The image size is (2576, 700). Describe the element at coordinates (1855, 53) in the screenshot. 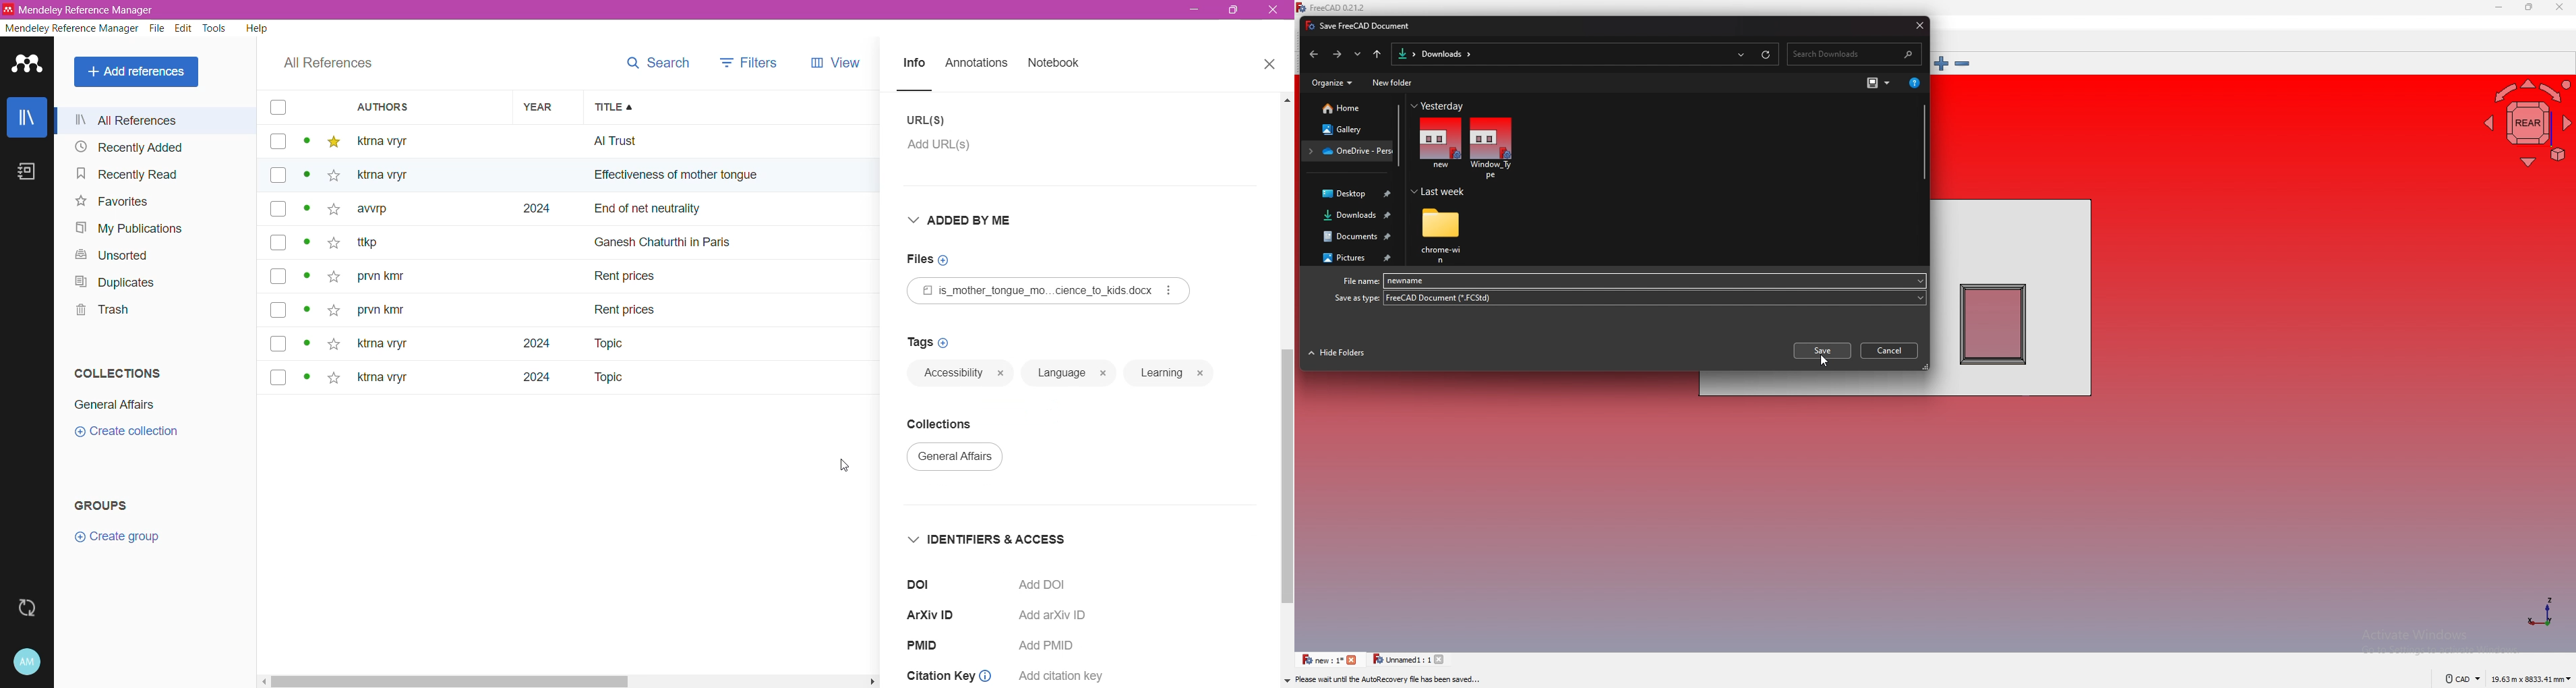

I see `search bar` at that location.